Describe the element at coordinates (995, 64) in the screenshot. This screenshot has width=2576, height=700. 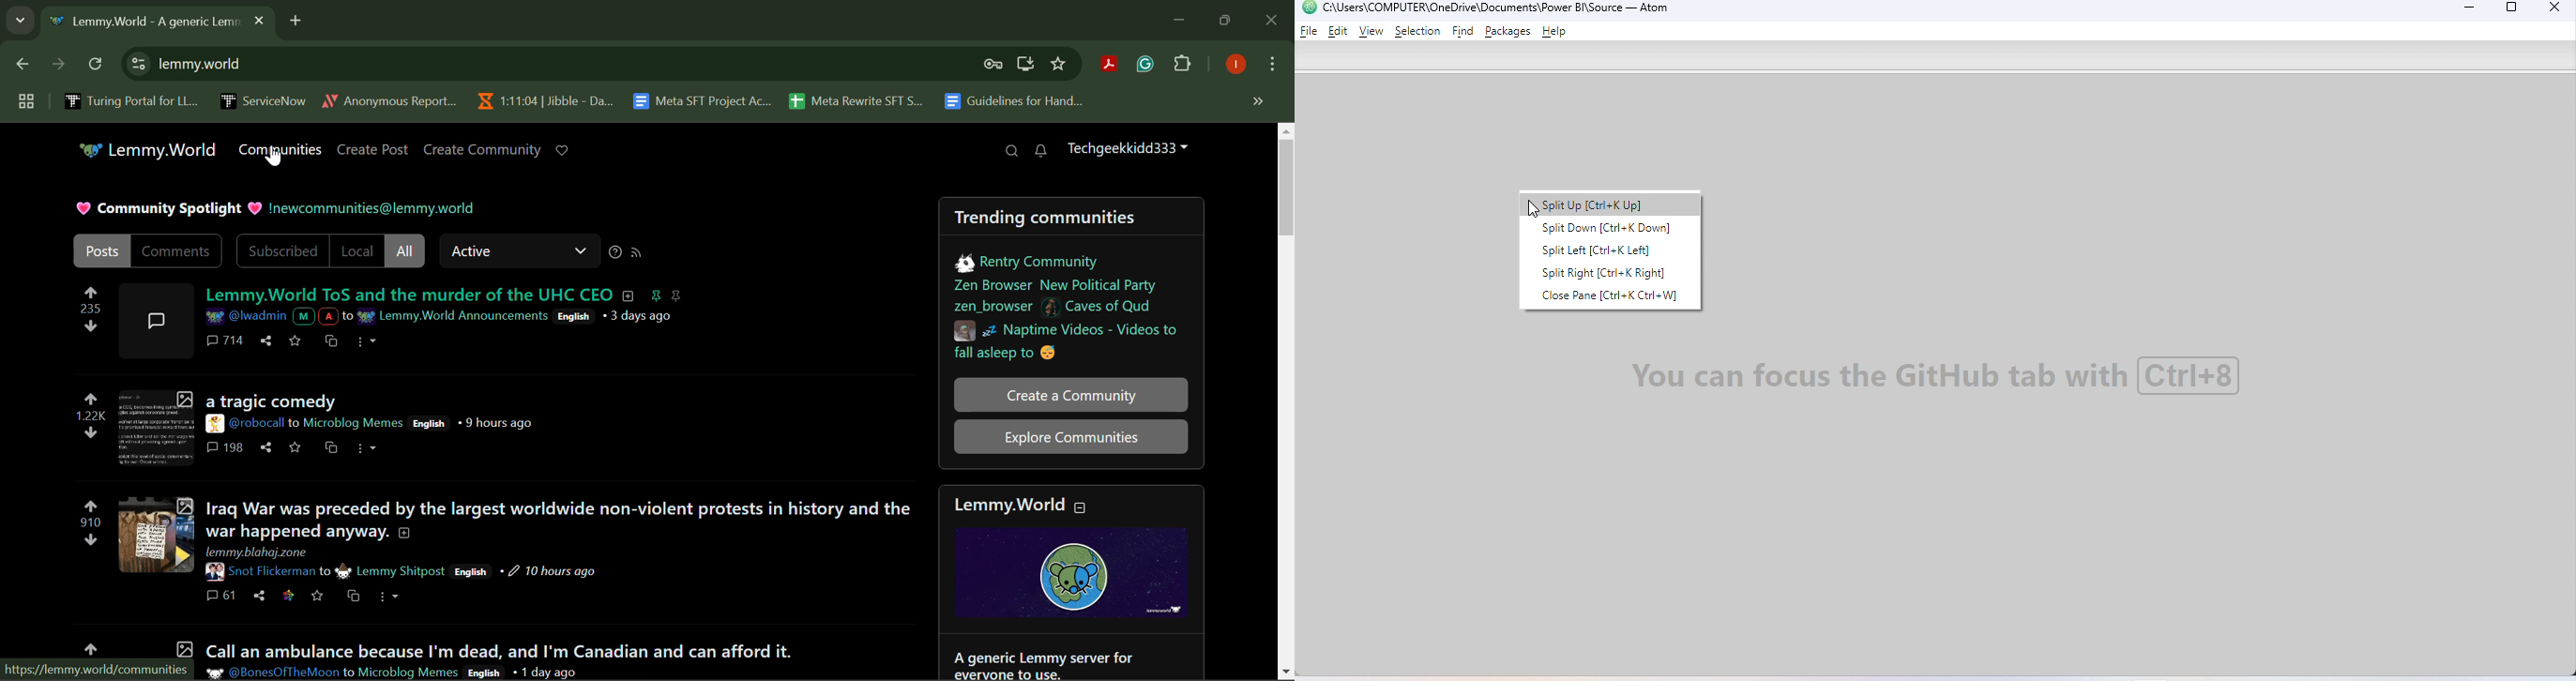
I see `Verify Security ` at that location.